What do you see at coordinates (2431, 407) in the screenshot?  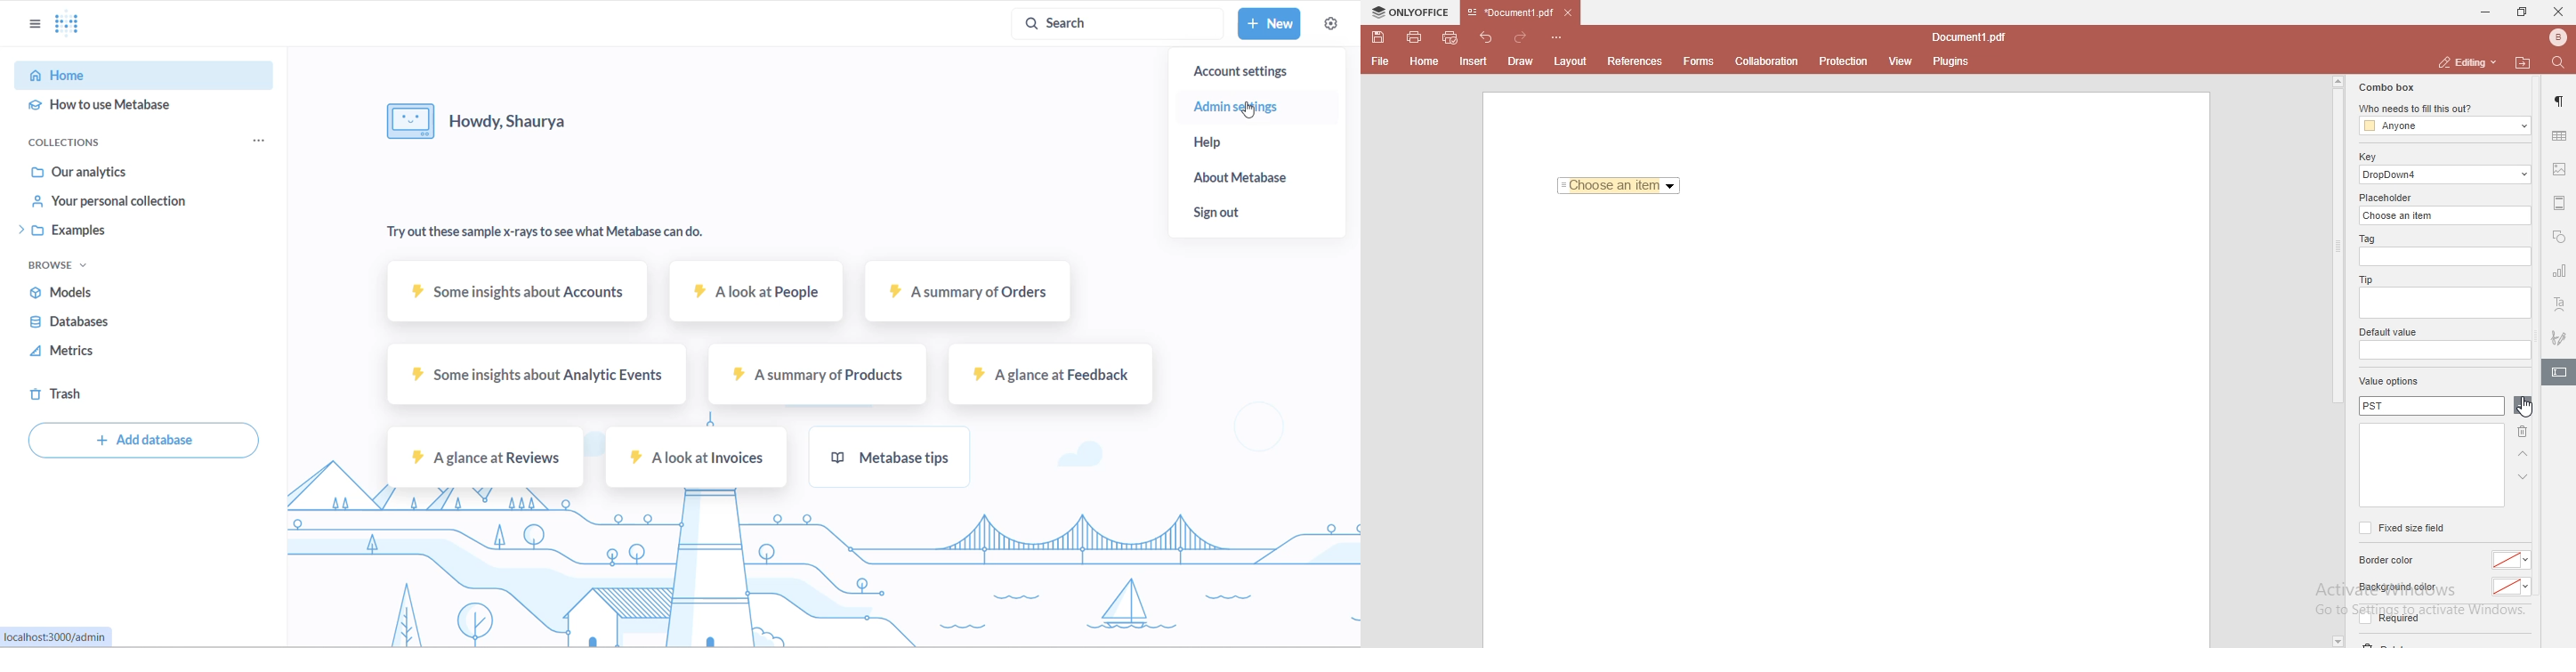 I see `pst` at bounding box center [2431, 407].